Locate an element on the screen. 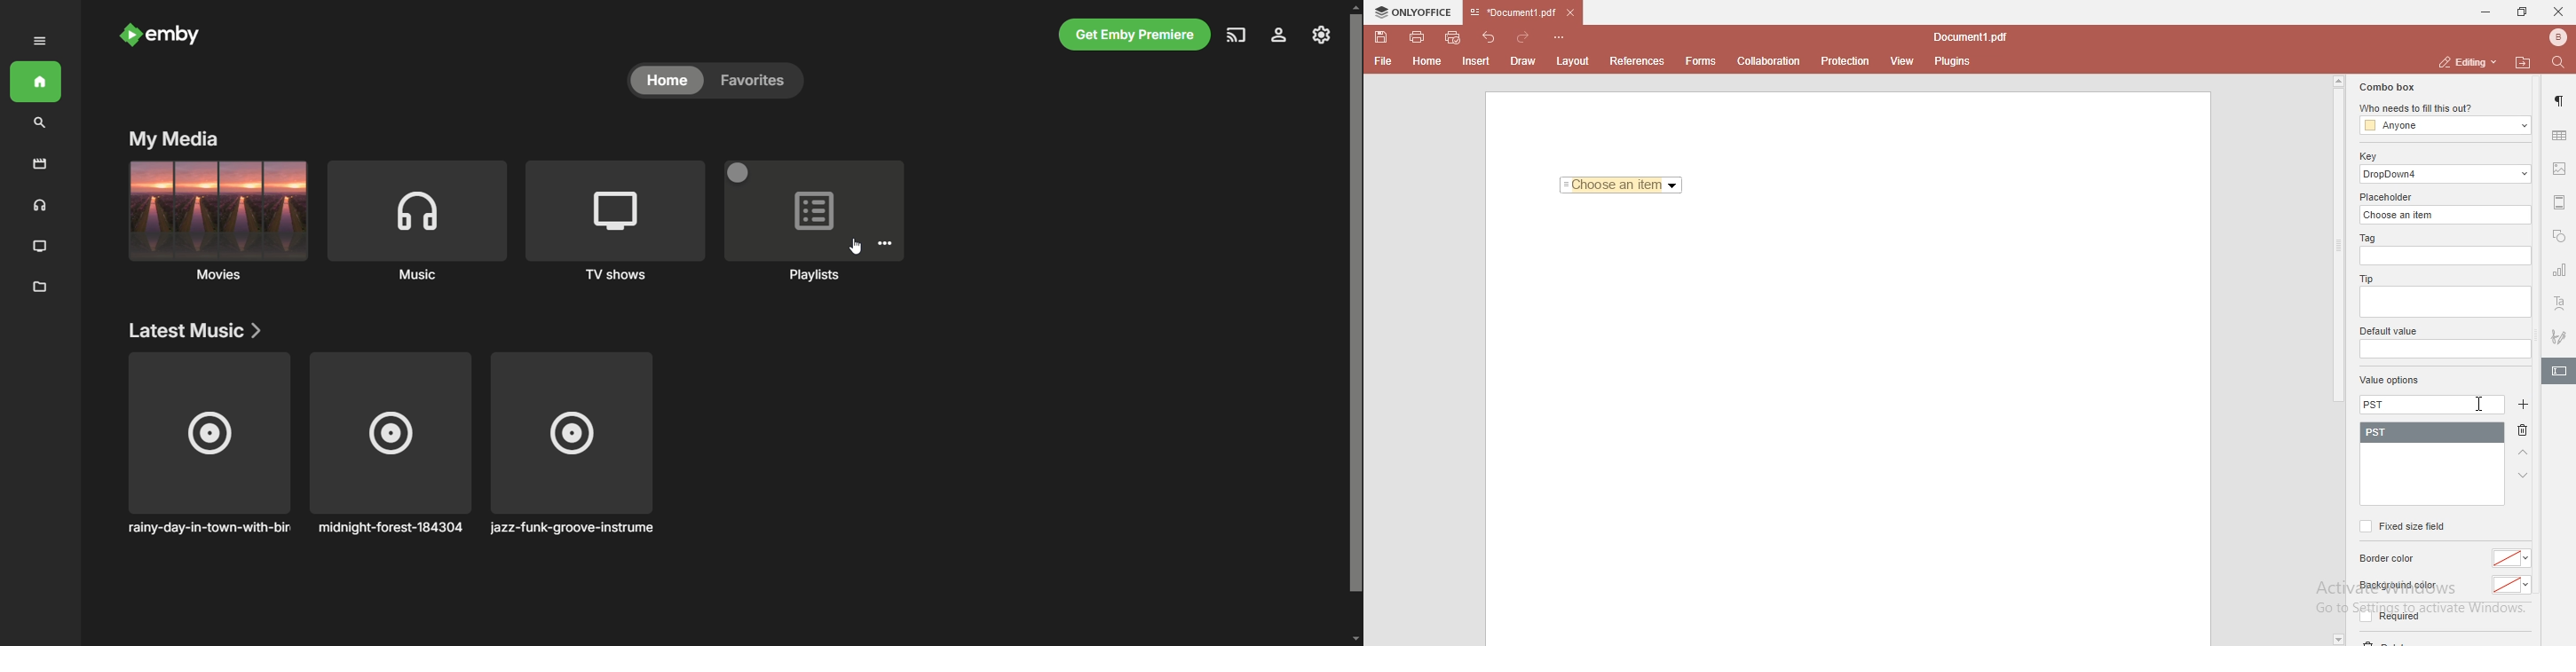  Music album is located at coordinates (391, 444).